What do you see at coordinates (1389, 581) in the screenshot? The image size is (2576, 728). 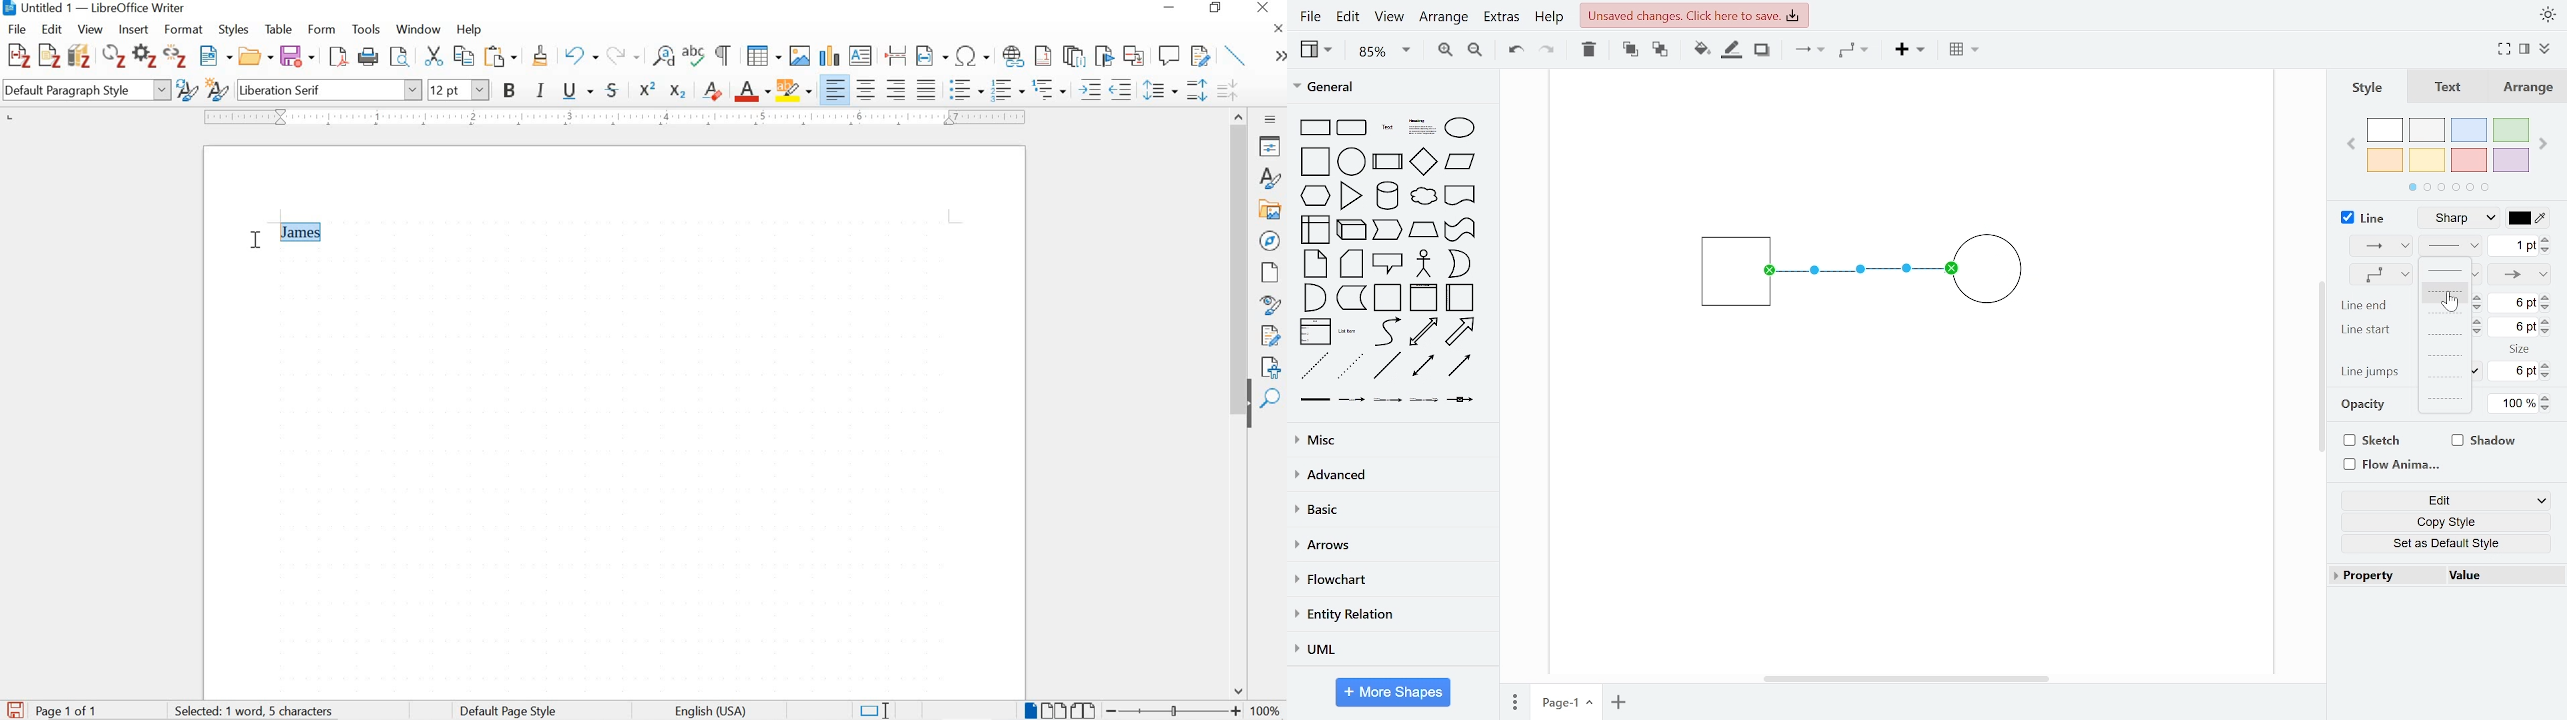 I see `flowchart` at bounding box center [1389, 581].